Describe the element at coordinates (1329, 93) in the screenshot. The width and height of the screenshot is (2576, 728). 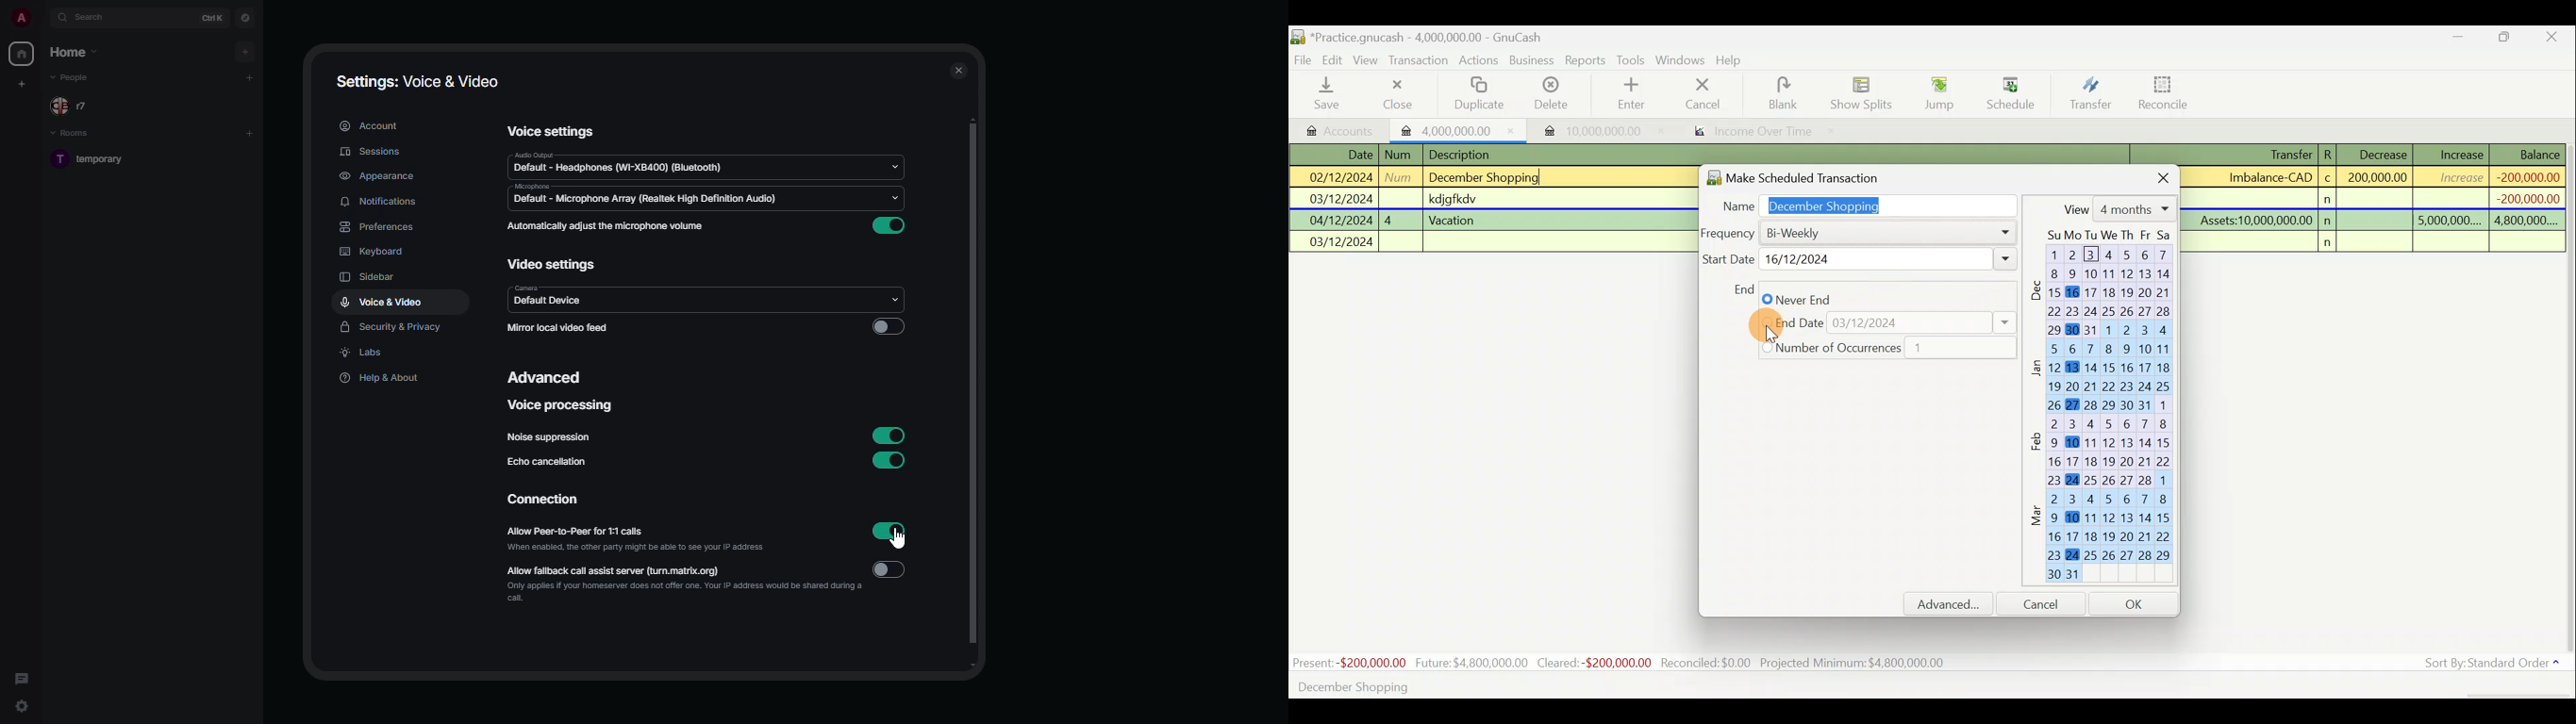
I see `Save` at that location.